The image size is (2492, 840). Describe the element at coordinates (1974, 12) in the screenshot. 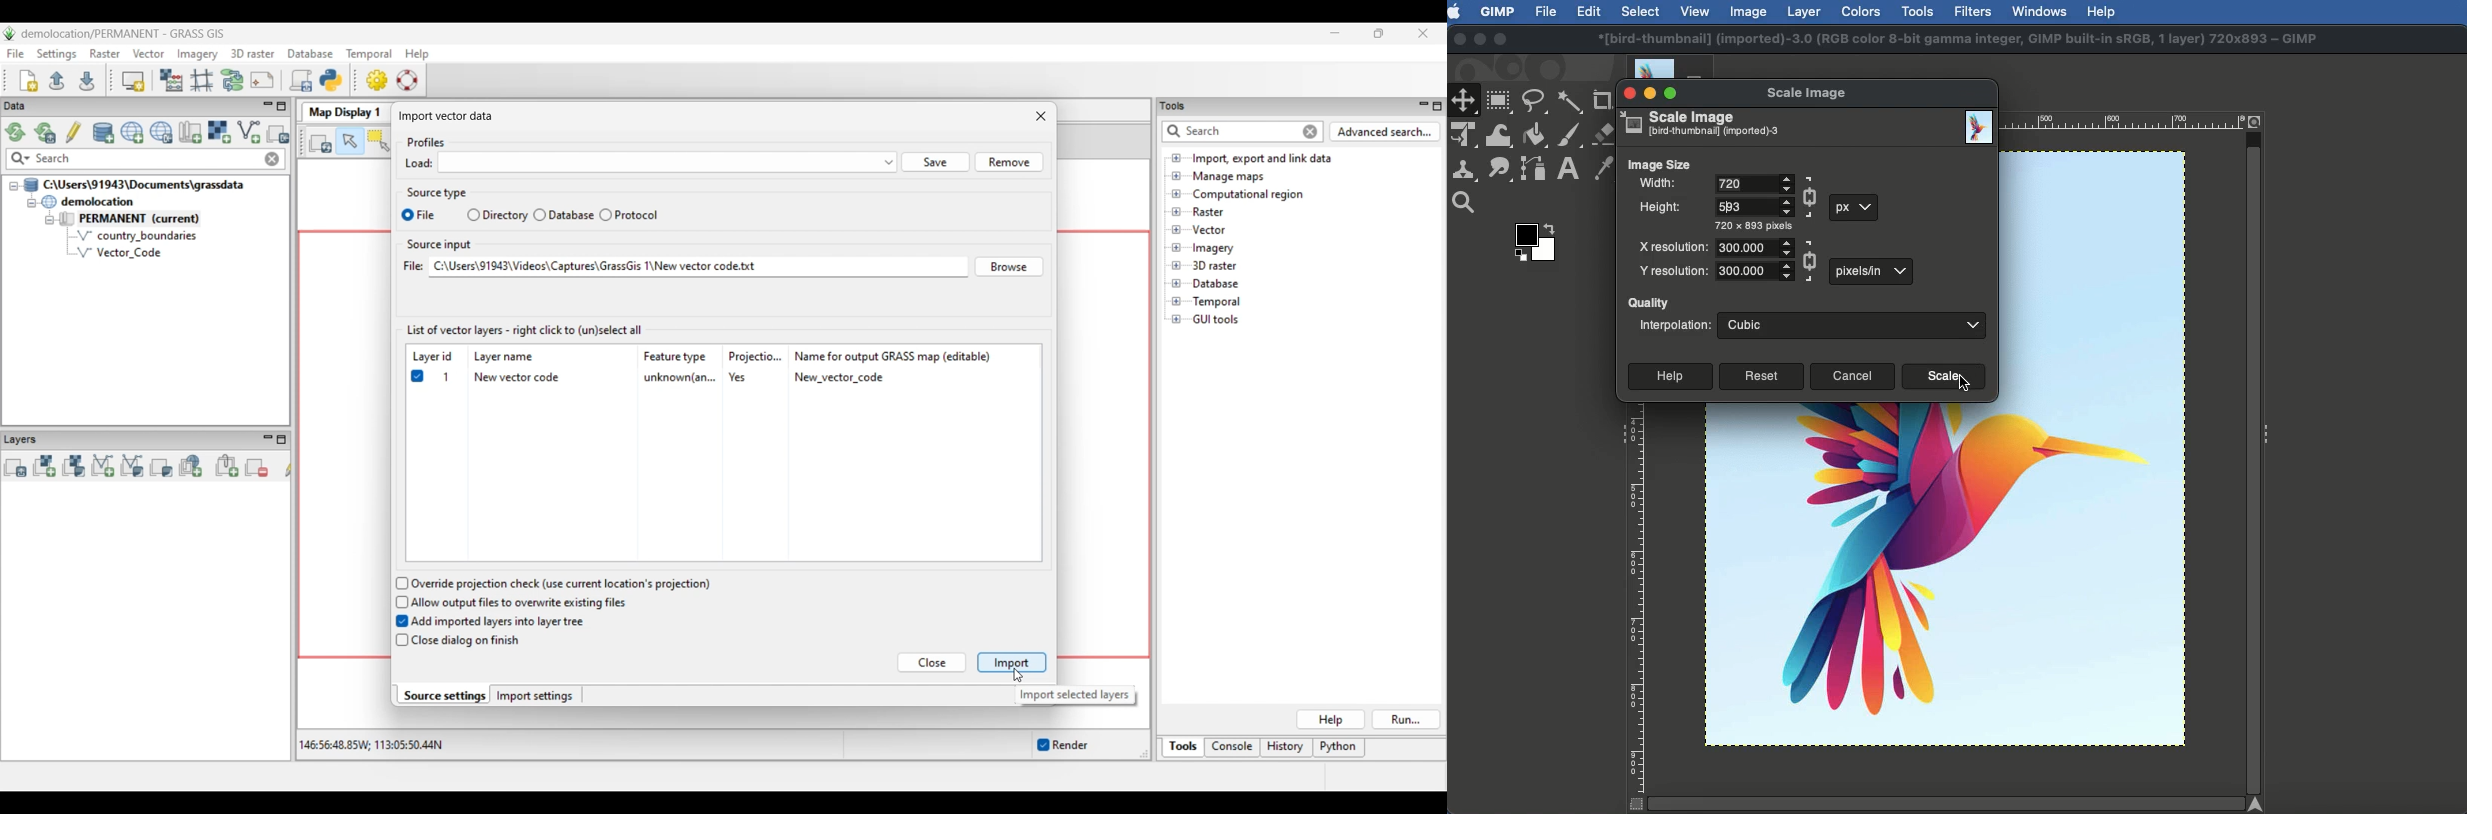

I see `Filters` at that location.